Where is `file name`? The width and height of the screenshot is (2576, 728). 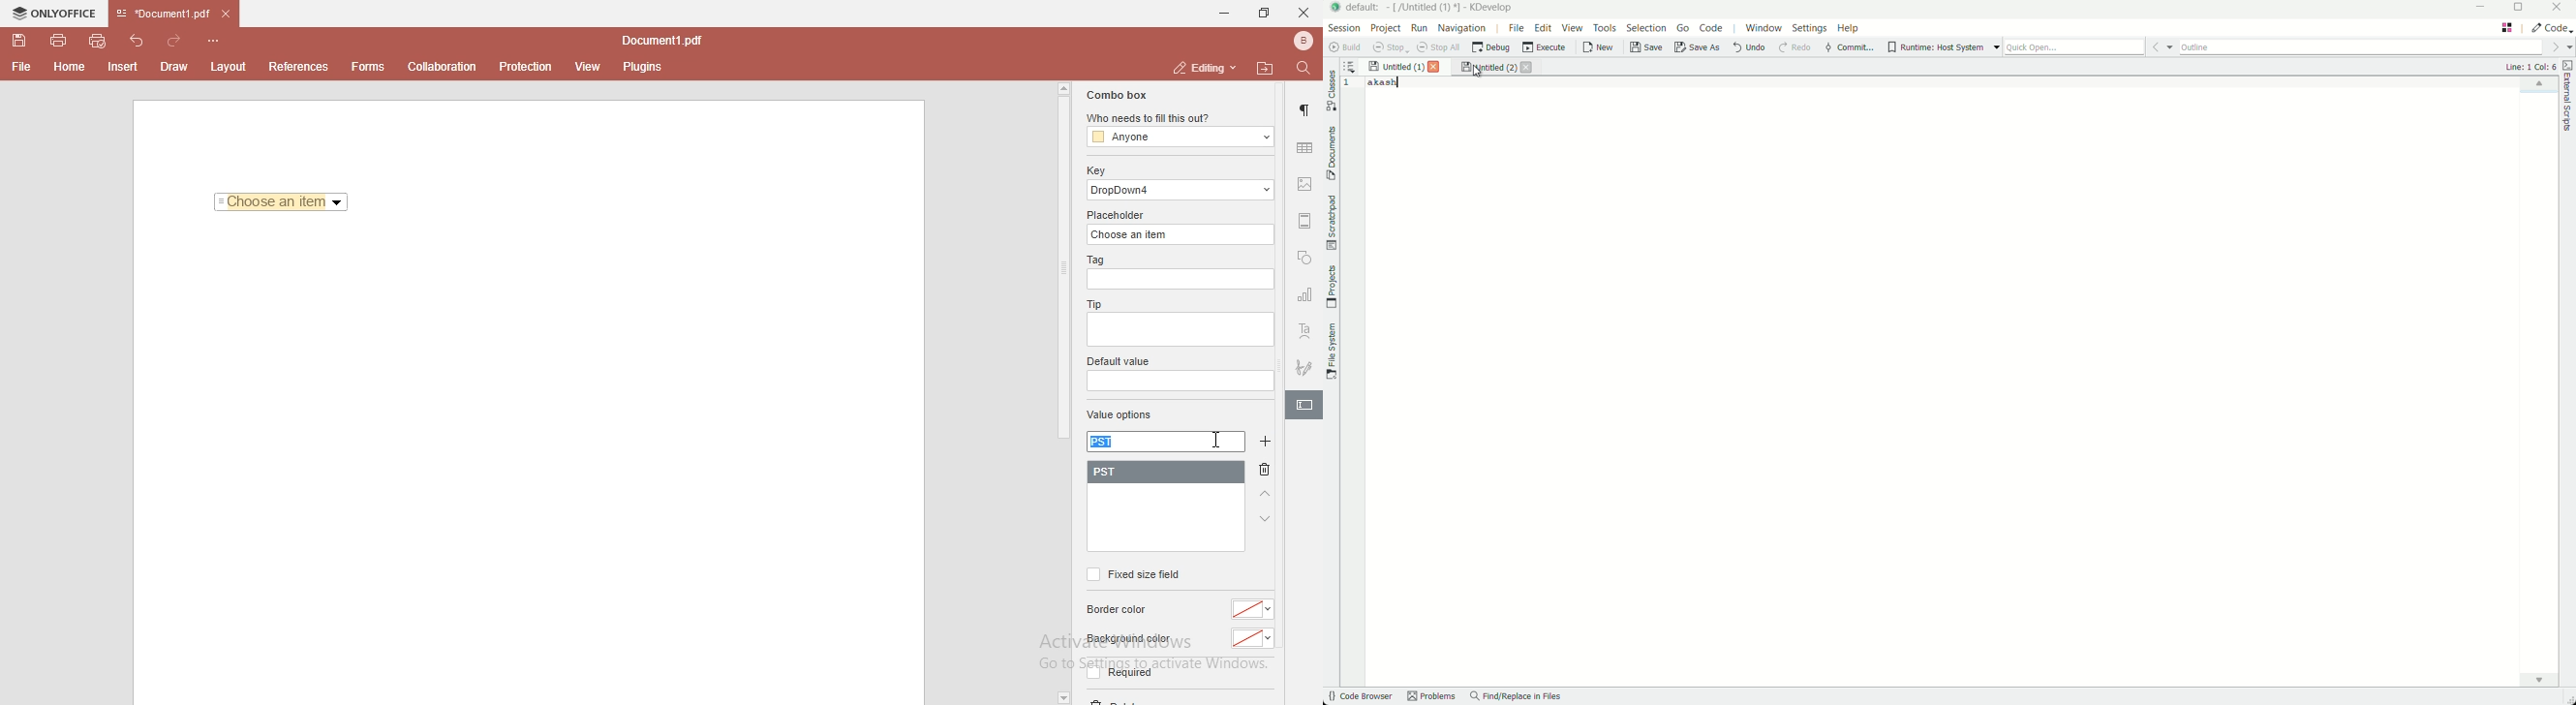
file name is located at coordinates (666, 42).